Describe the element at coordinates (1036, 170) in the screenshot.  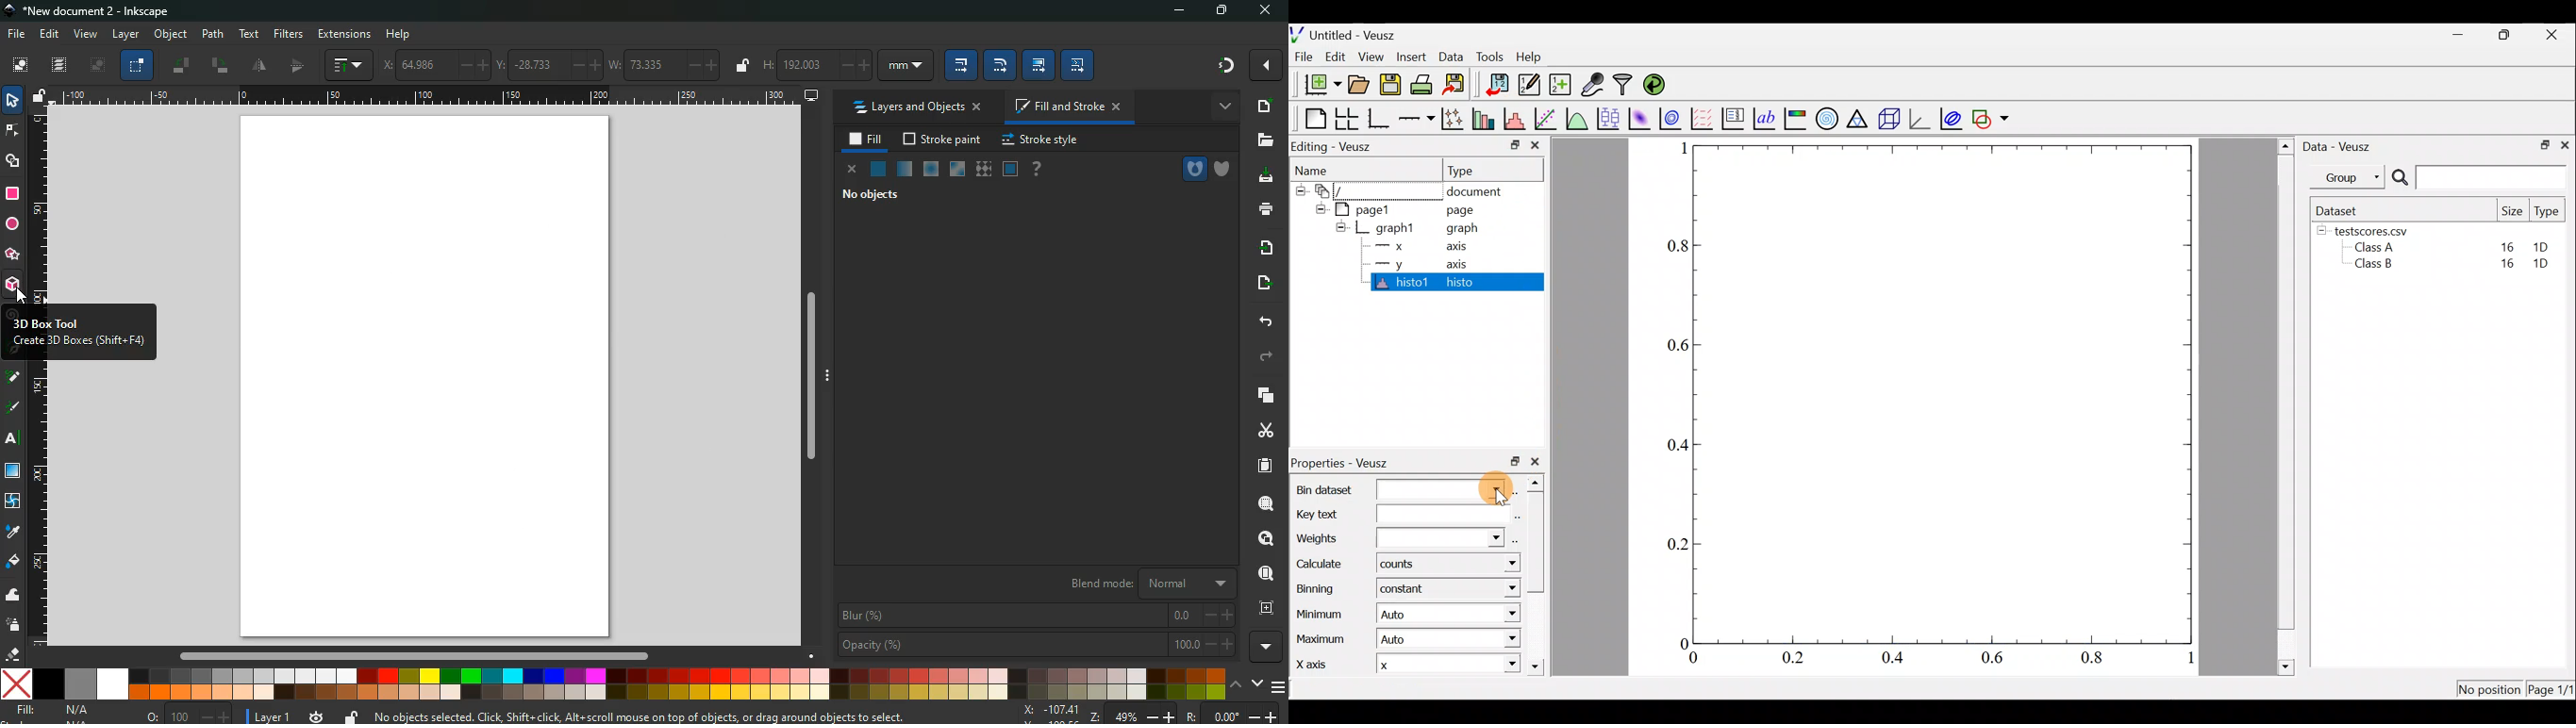
I see `help` at that location.